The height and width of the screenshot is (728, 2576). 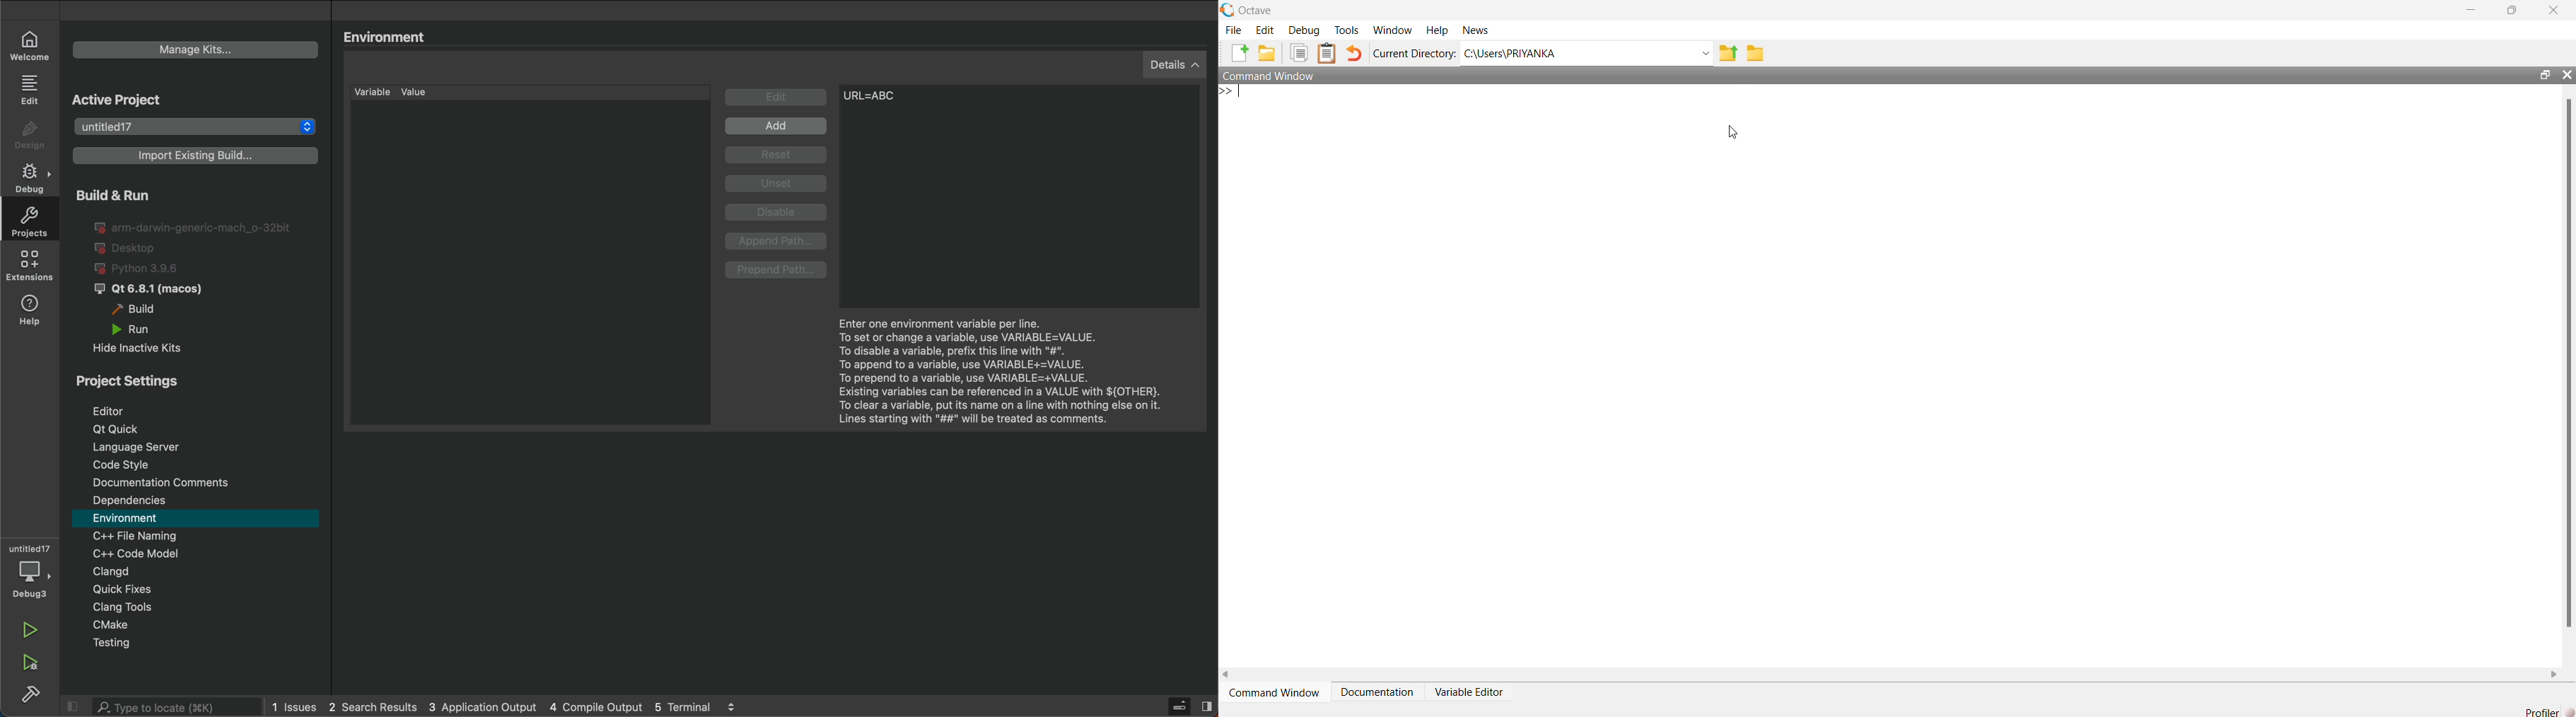 What do you see at coordinates (1393, 30) in the screenshot?
I see `Window` at bounding box center [1393, 30].